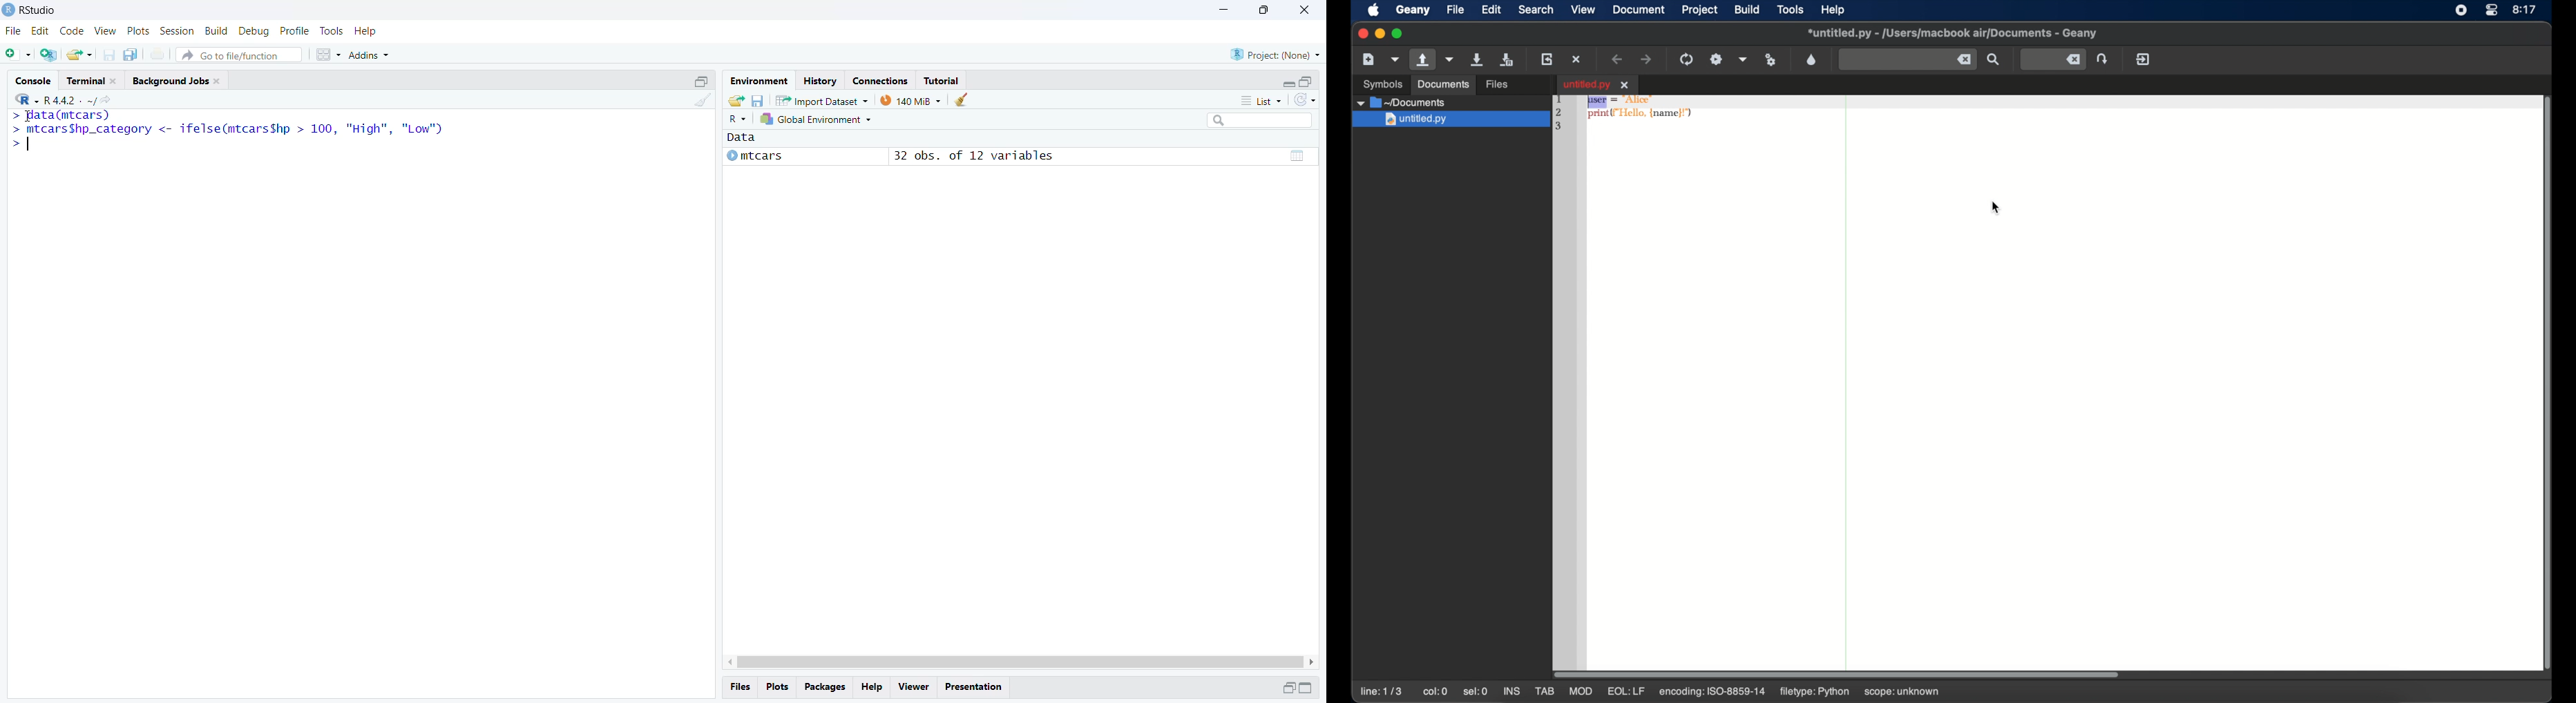 This screenshot has width=2576, height=728. What do you see at coordinates (373, 52) in the screenshot?
I see `Addins` at bounding box center [373, 52].